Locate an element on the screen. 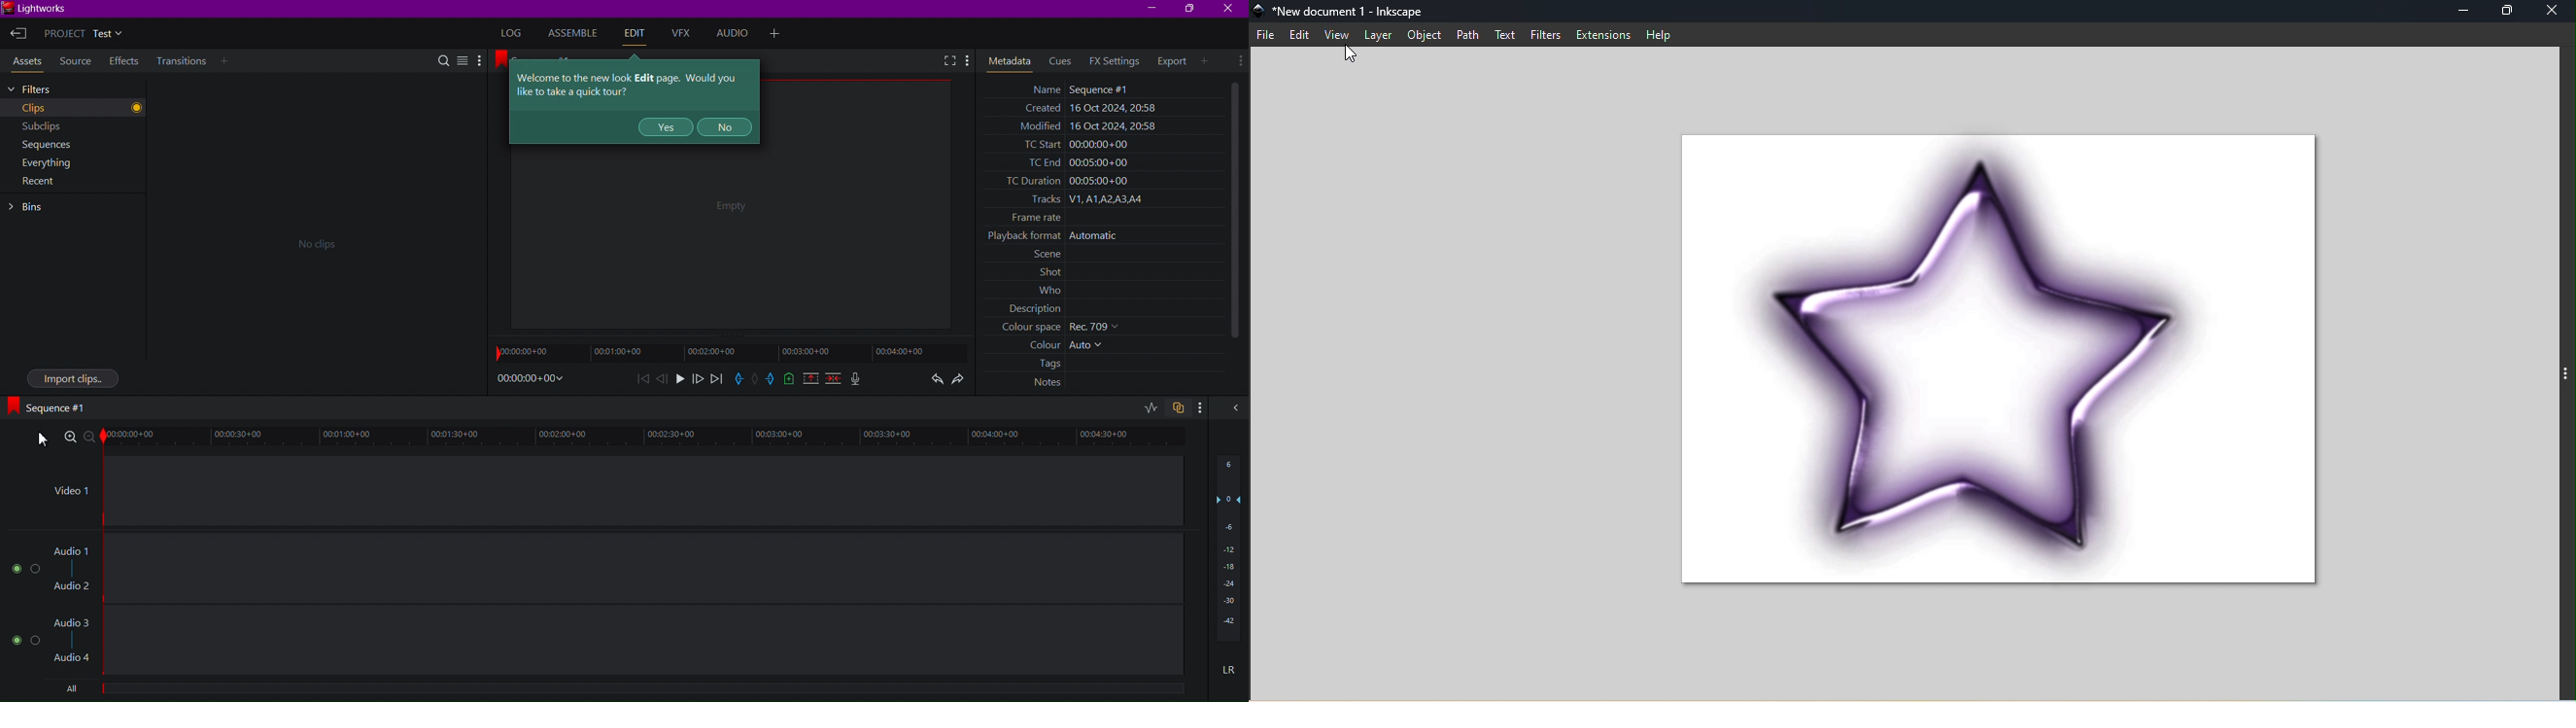 This screenshot has width=2576, height=728. All is located at coordinates (72, 688).